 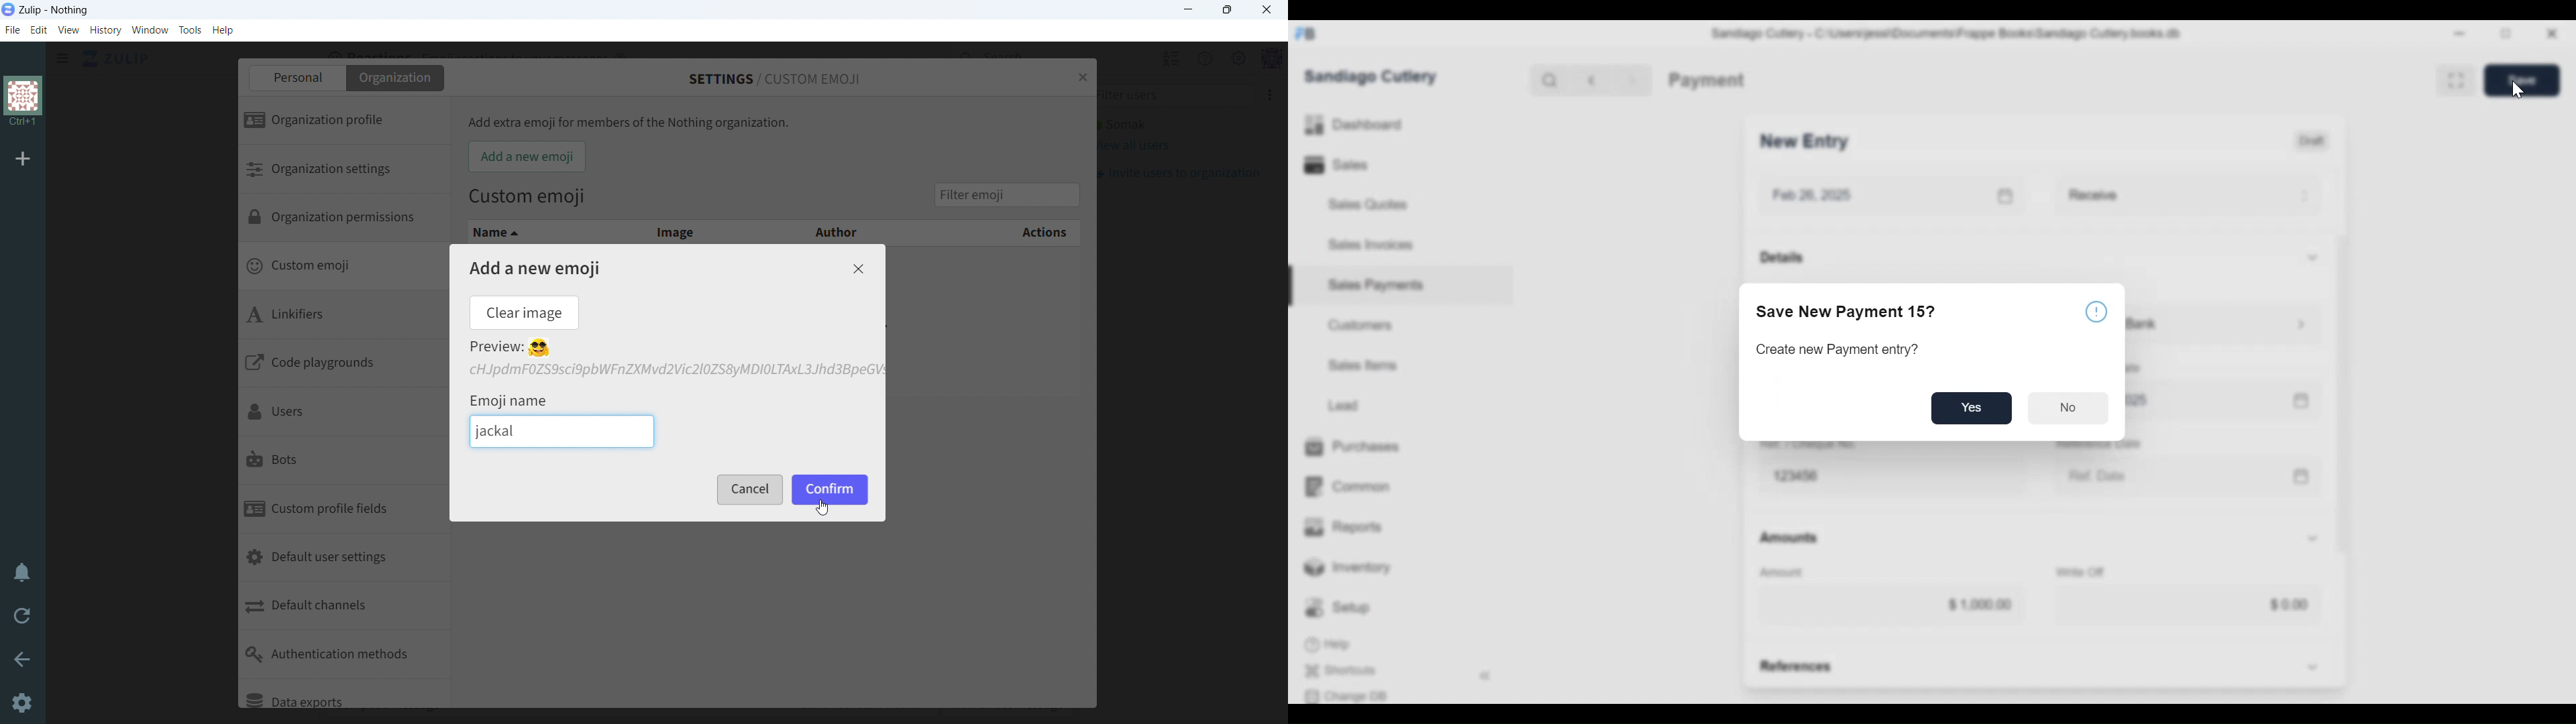 I want to click on emoji name, so click(x=510, y=399).